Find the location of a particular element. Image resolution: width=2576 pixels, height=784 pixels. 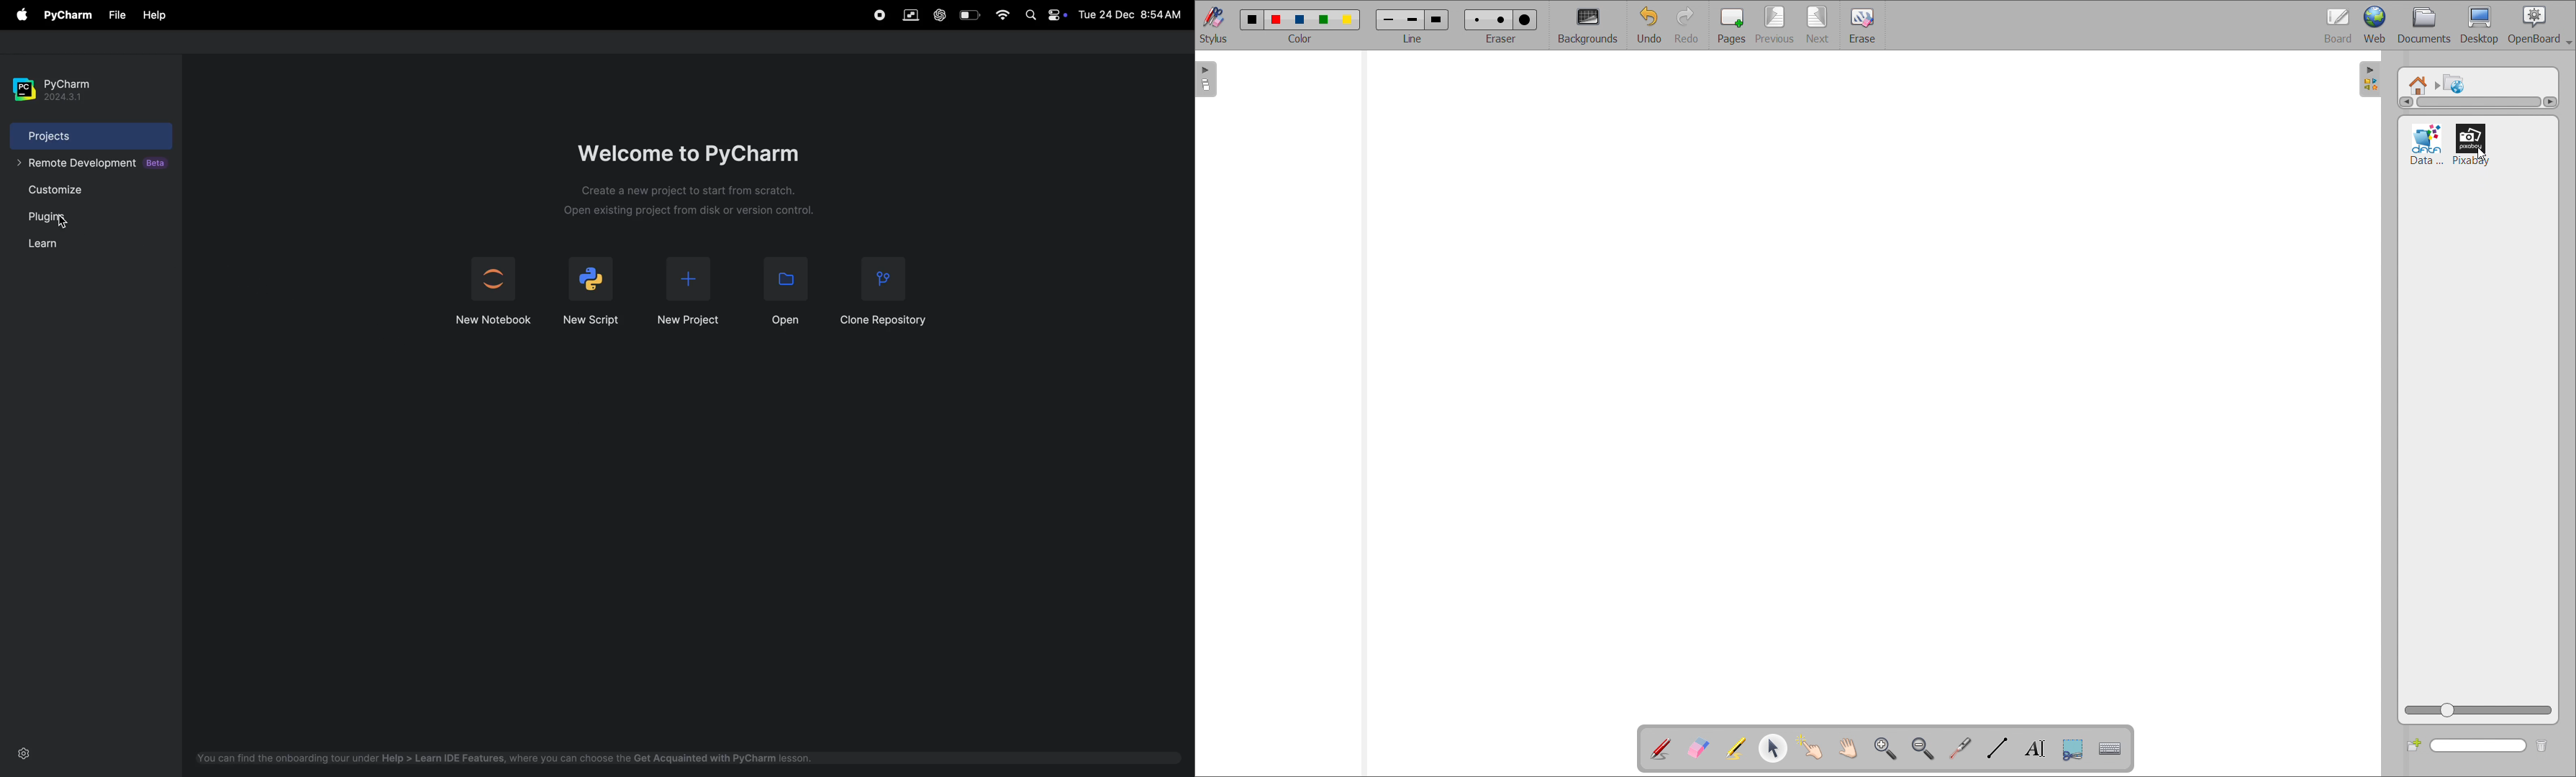

File is located at coordinates (116, 16).